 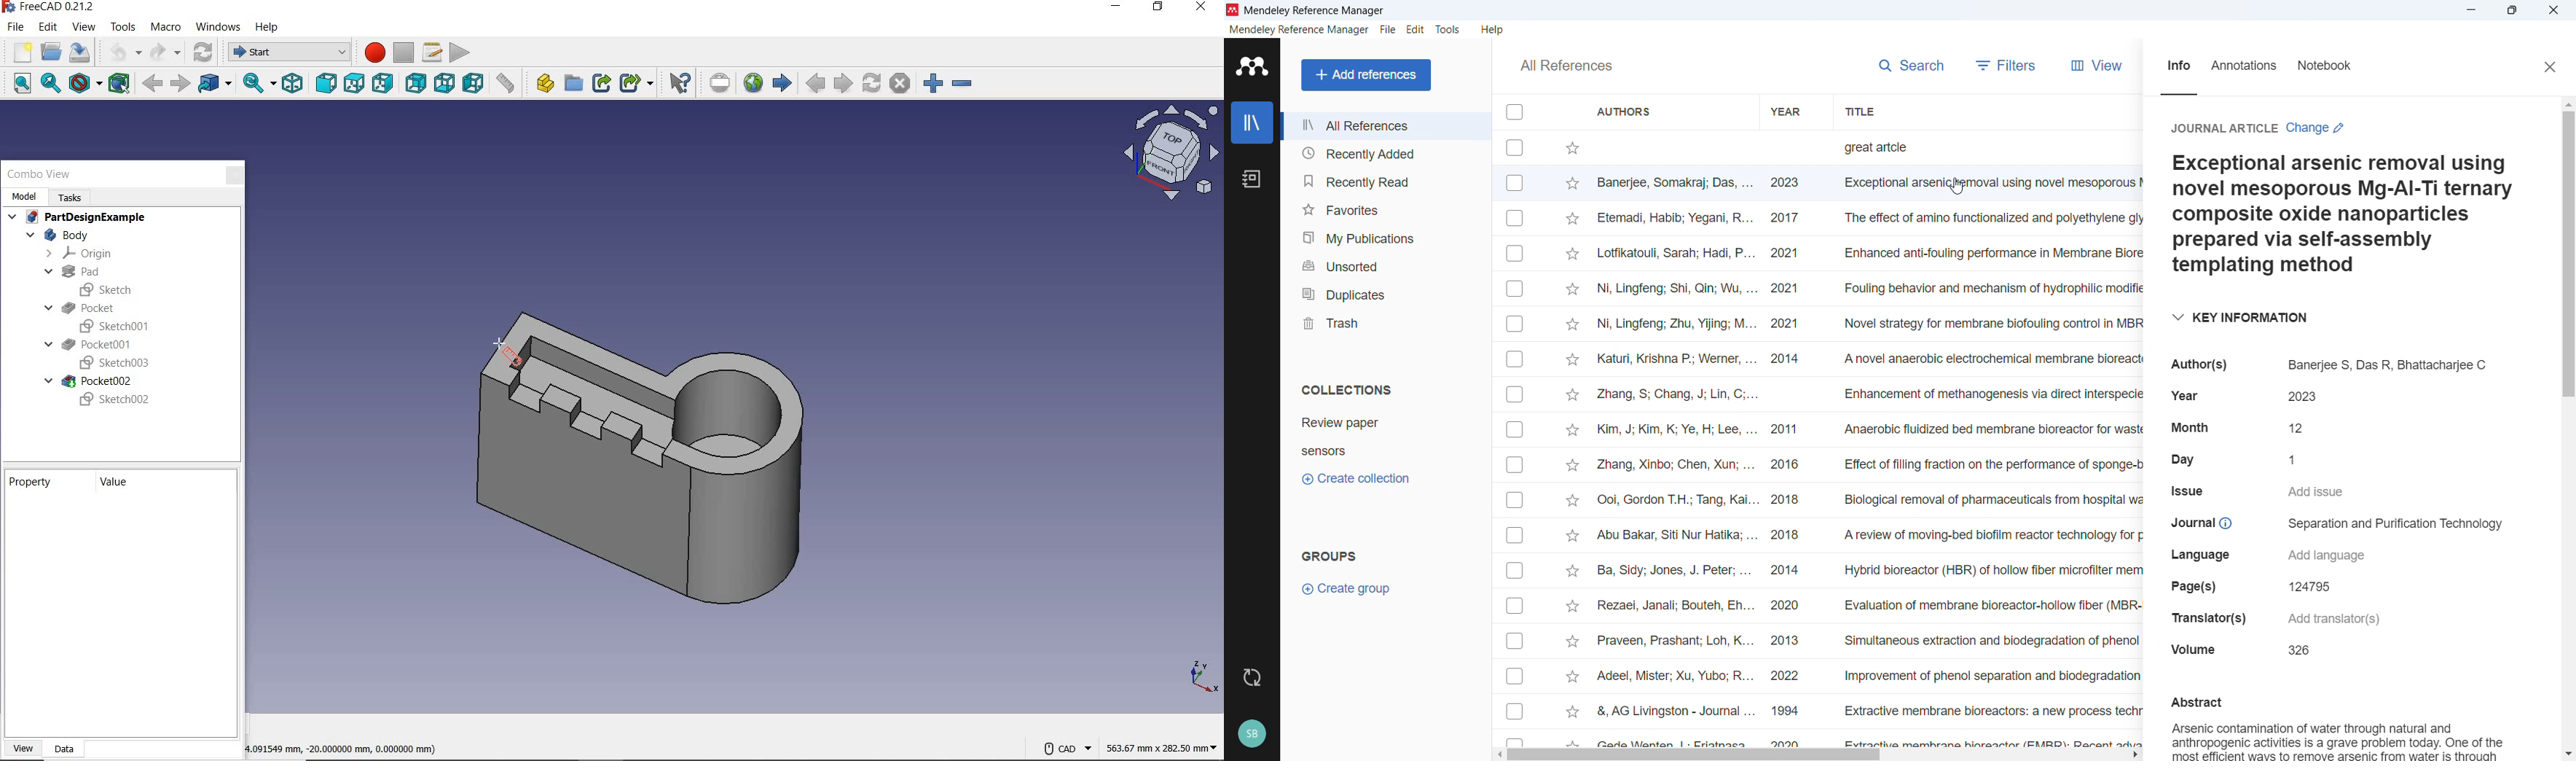 What do you see at coordinates (2178, 66) in the screenshot?
I see `Info ` at bounding box center [2178, 66].